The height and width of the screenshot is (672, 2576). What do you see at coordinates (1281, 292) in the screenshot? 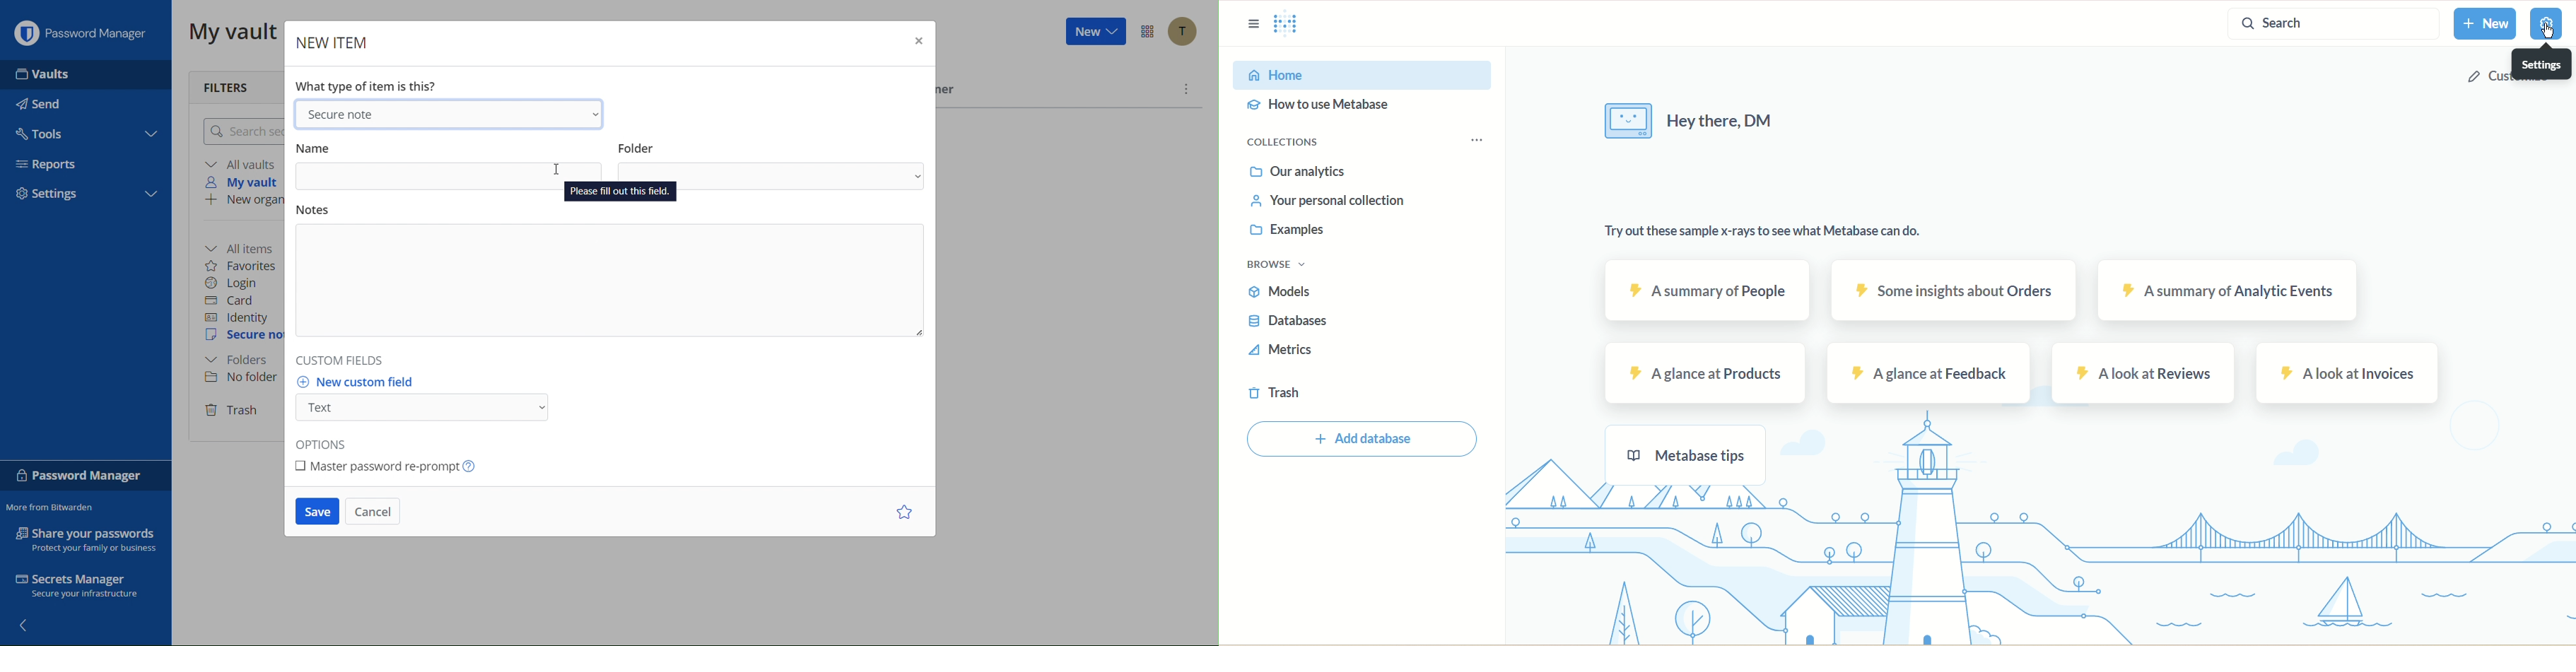
I see `Models` at bounding box center [1281, 292].